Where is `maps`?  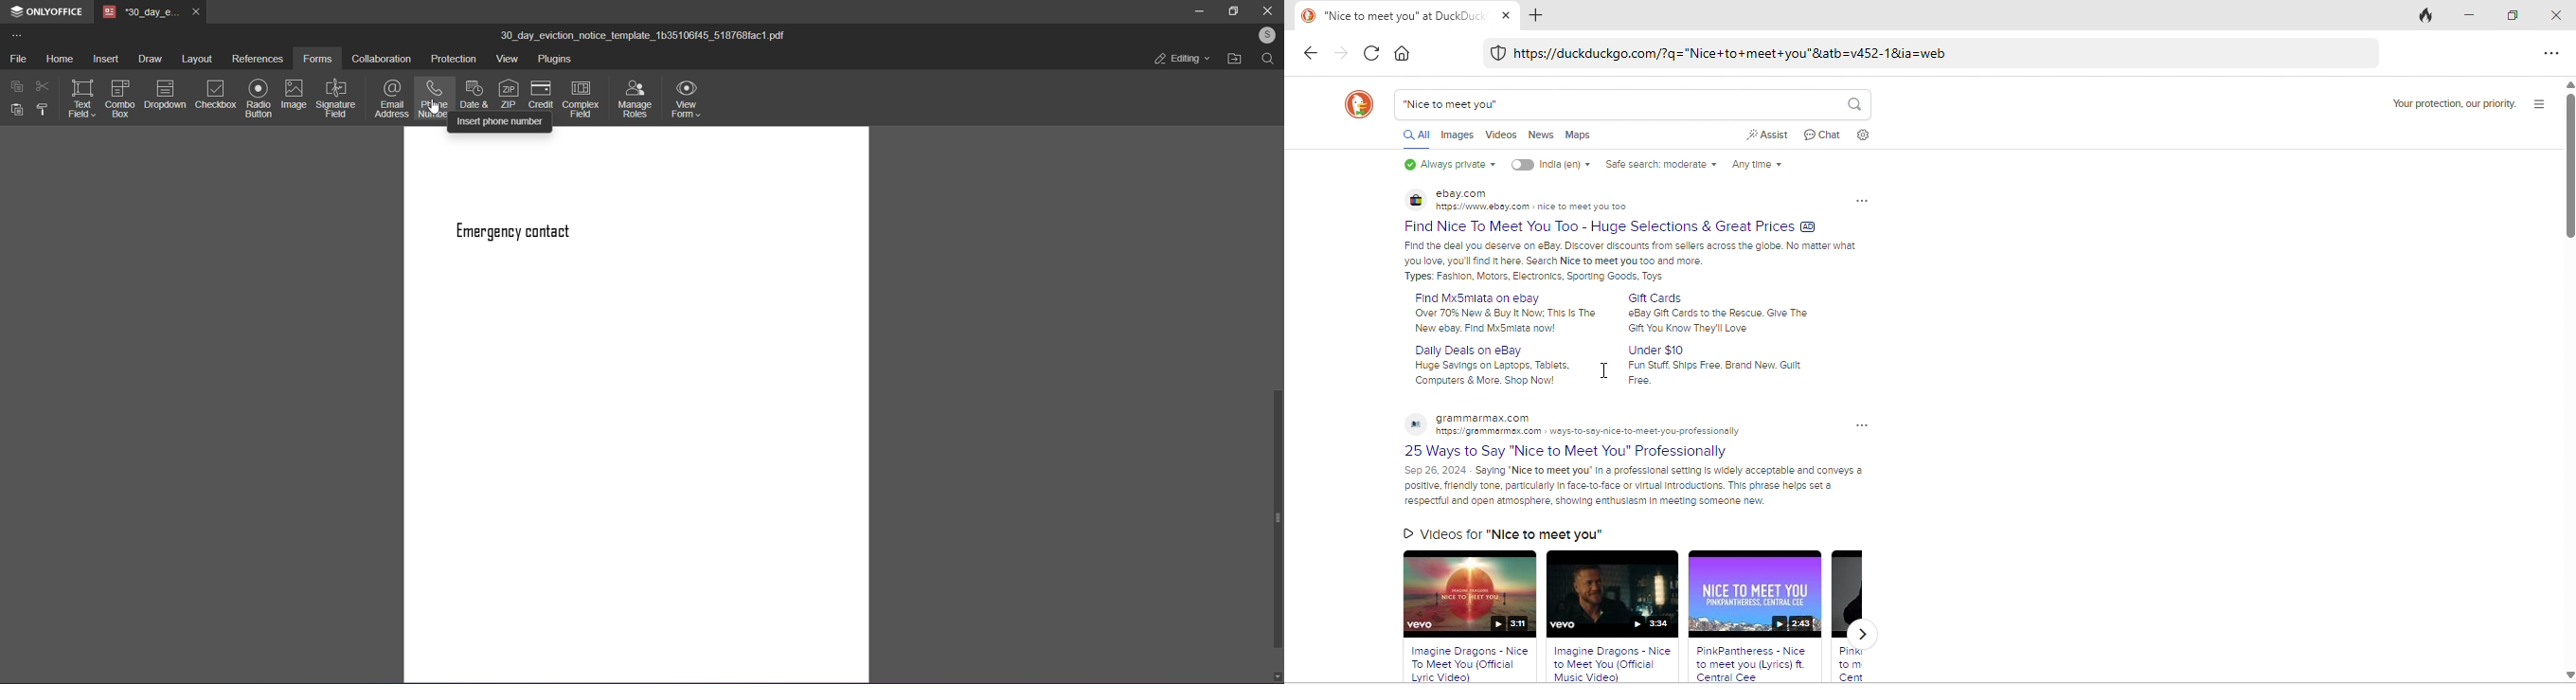
maps is located at coordinates (1579, 135).